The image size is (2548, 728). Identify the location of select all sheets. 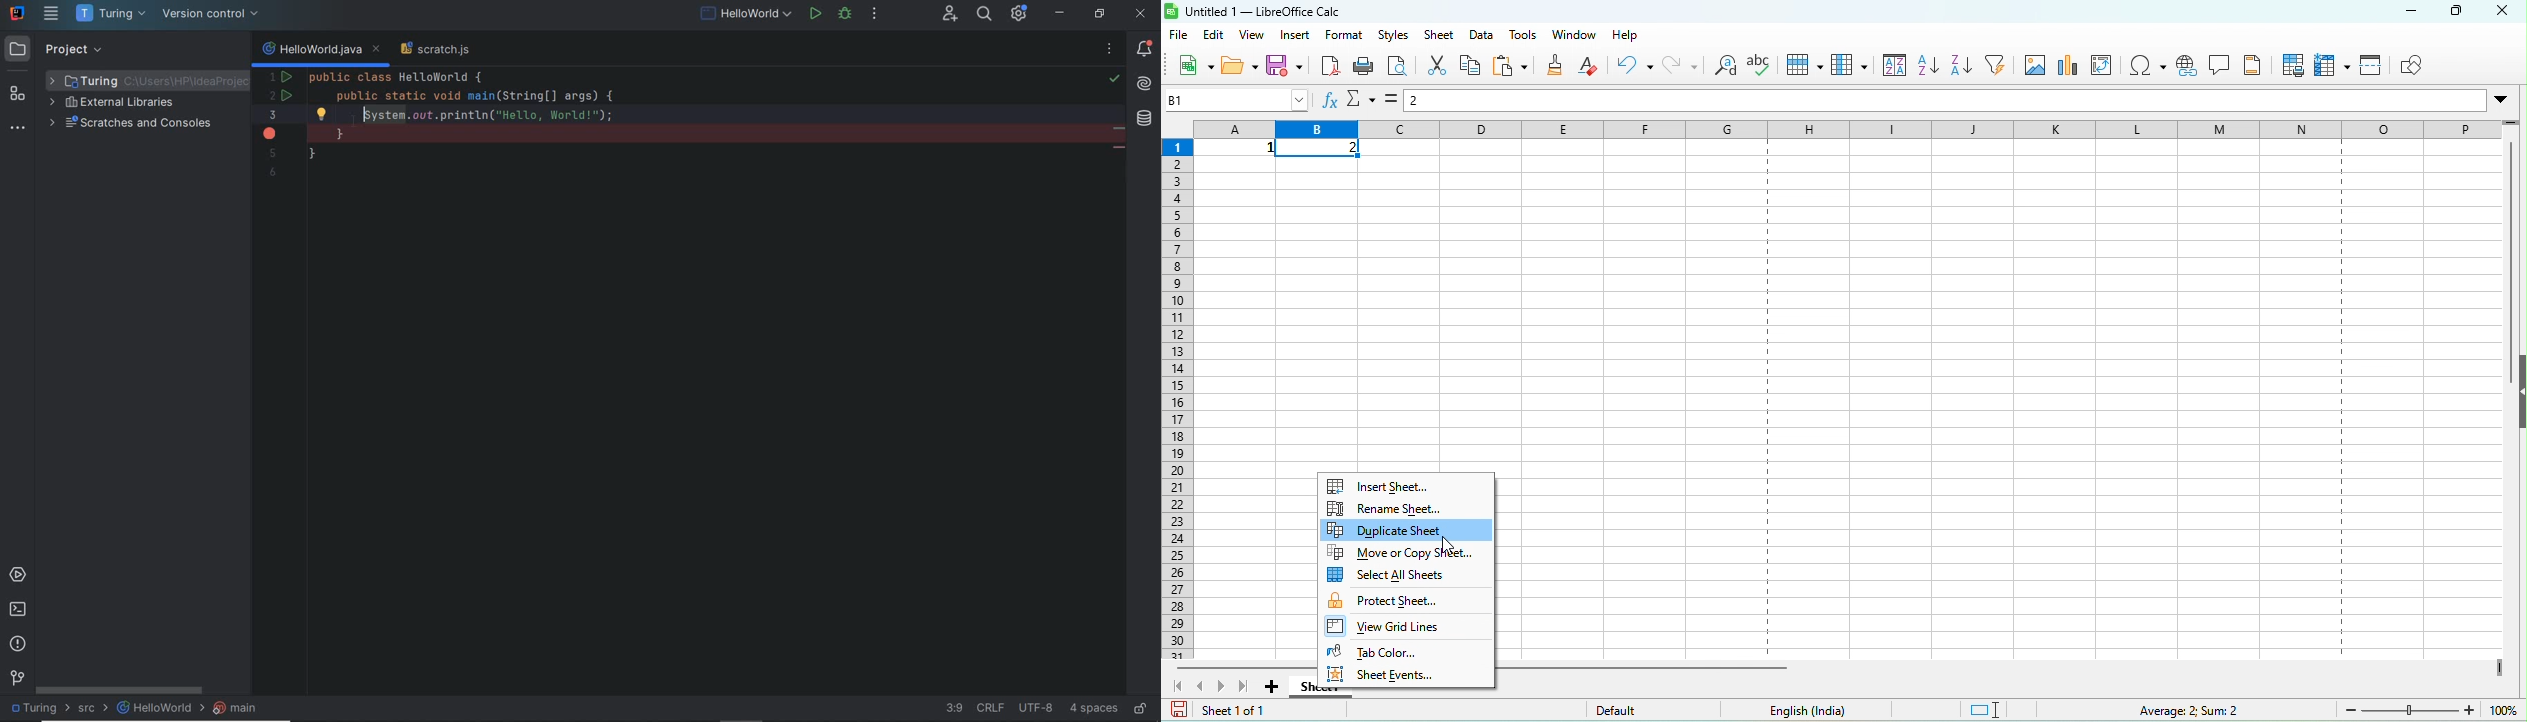
(1407, 576).